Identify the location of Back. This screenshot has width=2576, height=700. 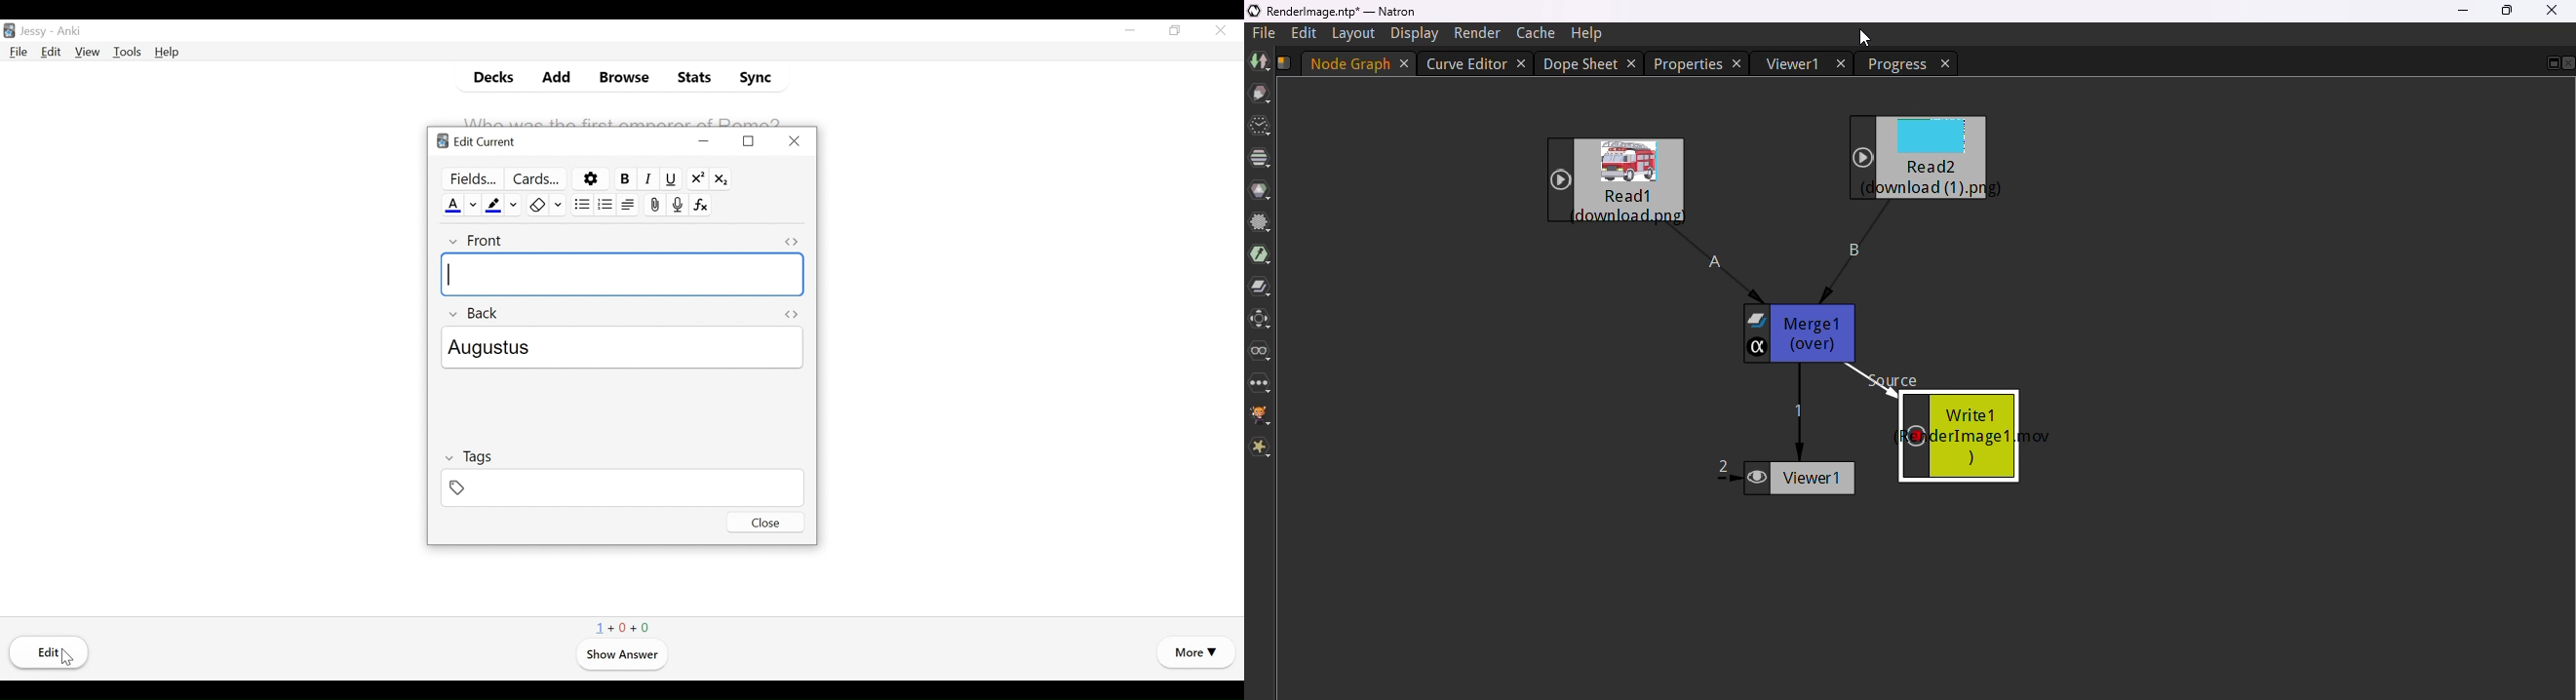
(474, 313).